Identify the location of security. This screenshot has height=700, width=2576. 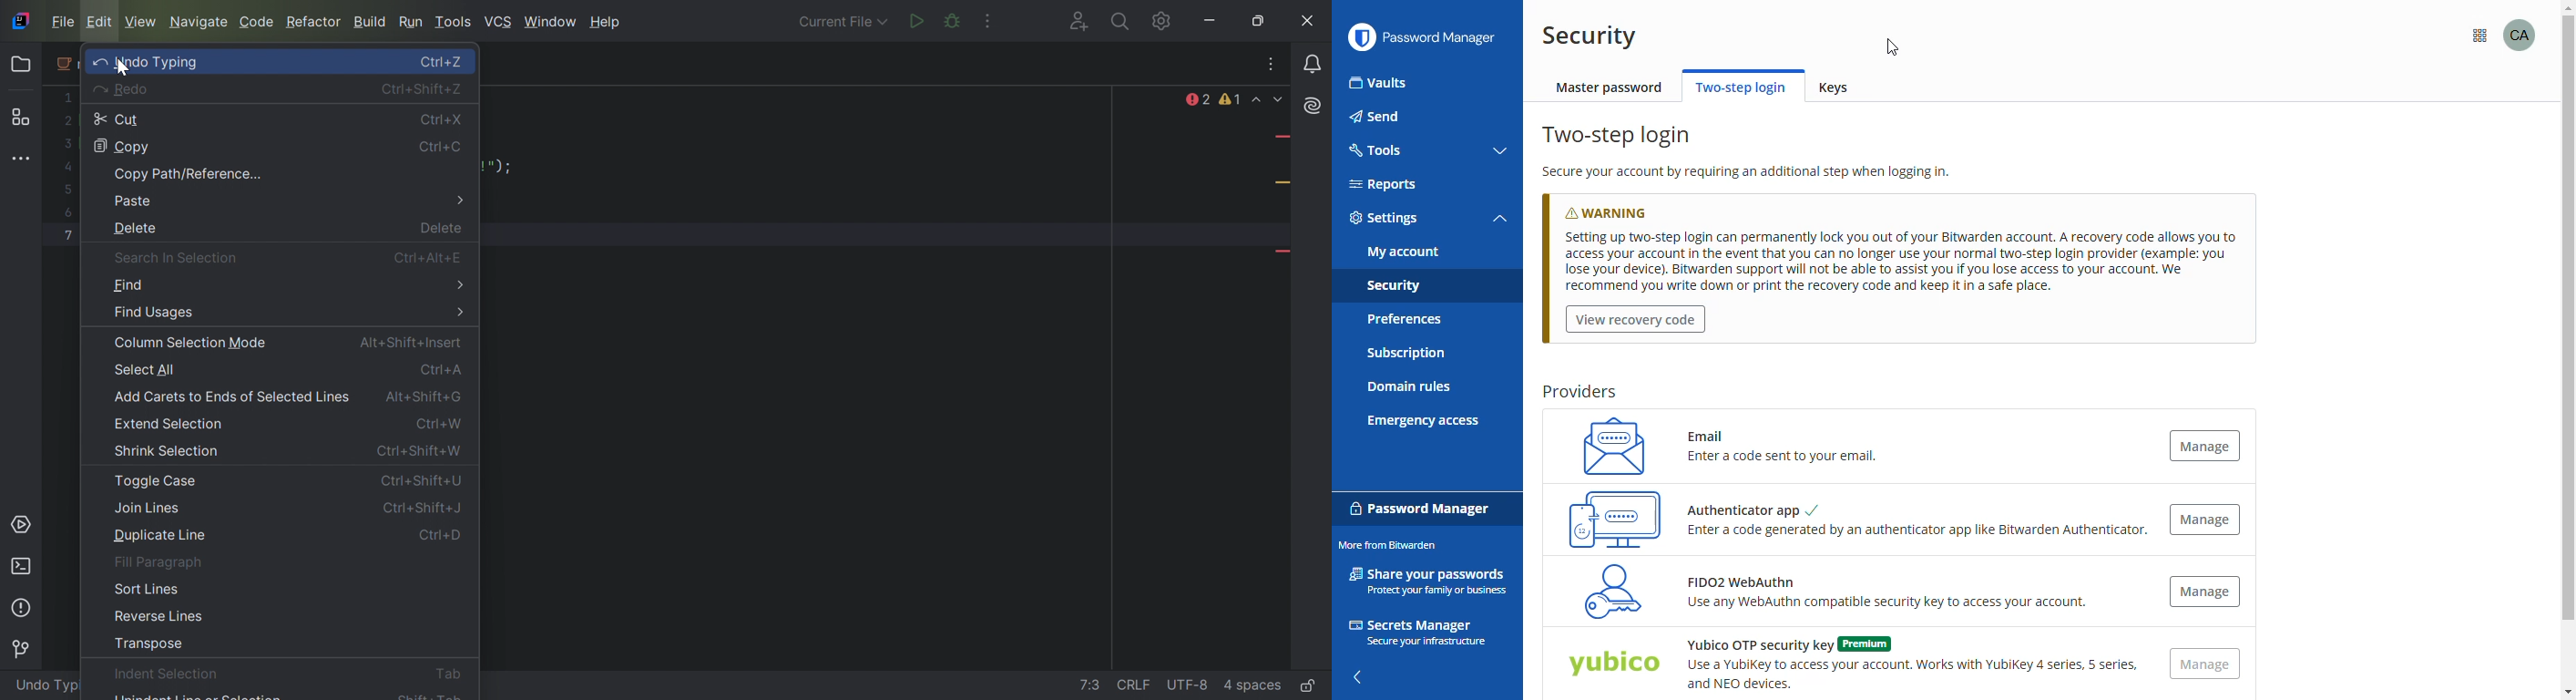
(1393, 287).